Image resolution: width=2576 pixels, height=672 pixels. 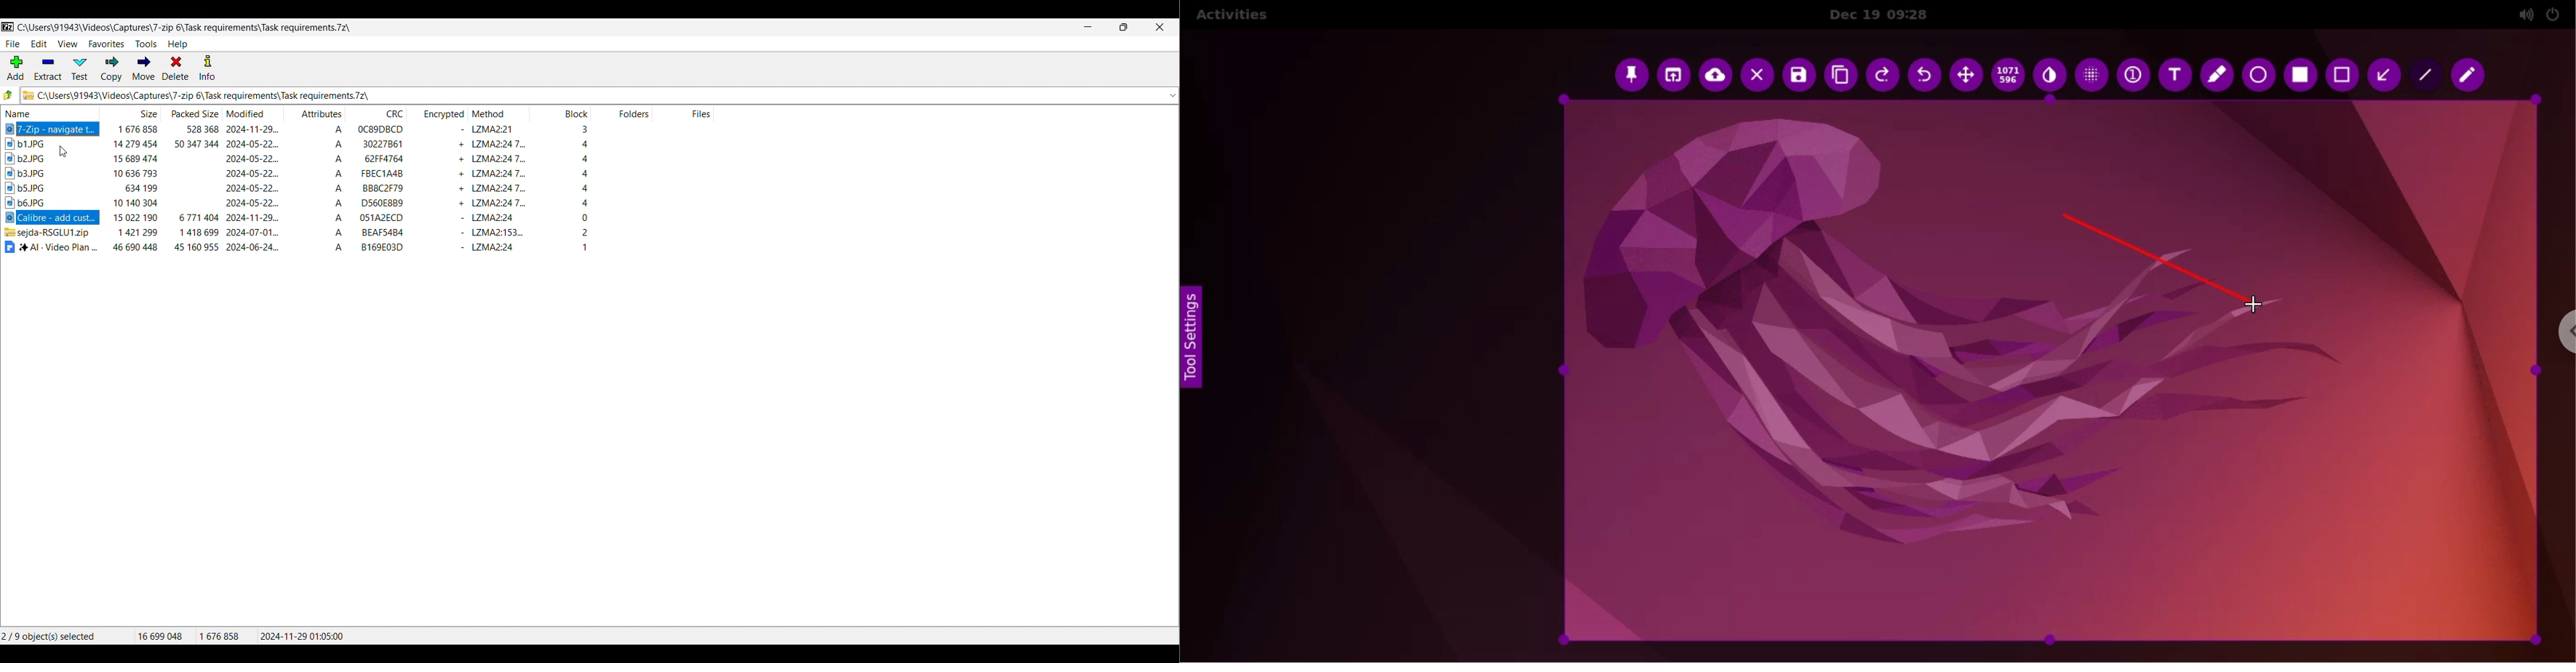 I want to click on Go to previous folder, so click(x=9, y=95).